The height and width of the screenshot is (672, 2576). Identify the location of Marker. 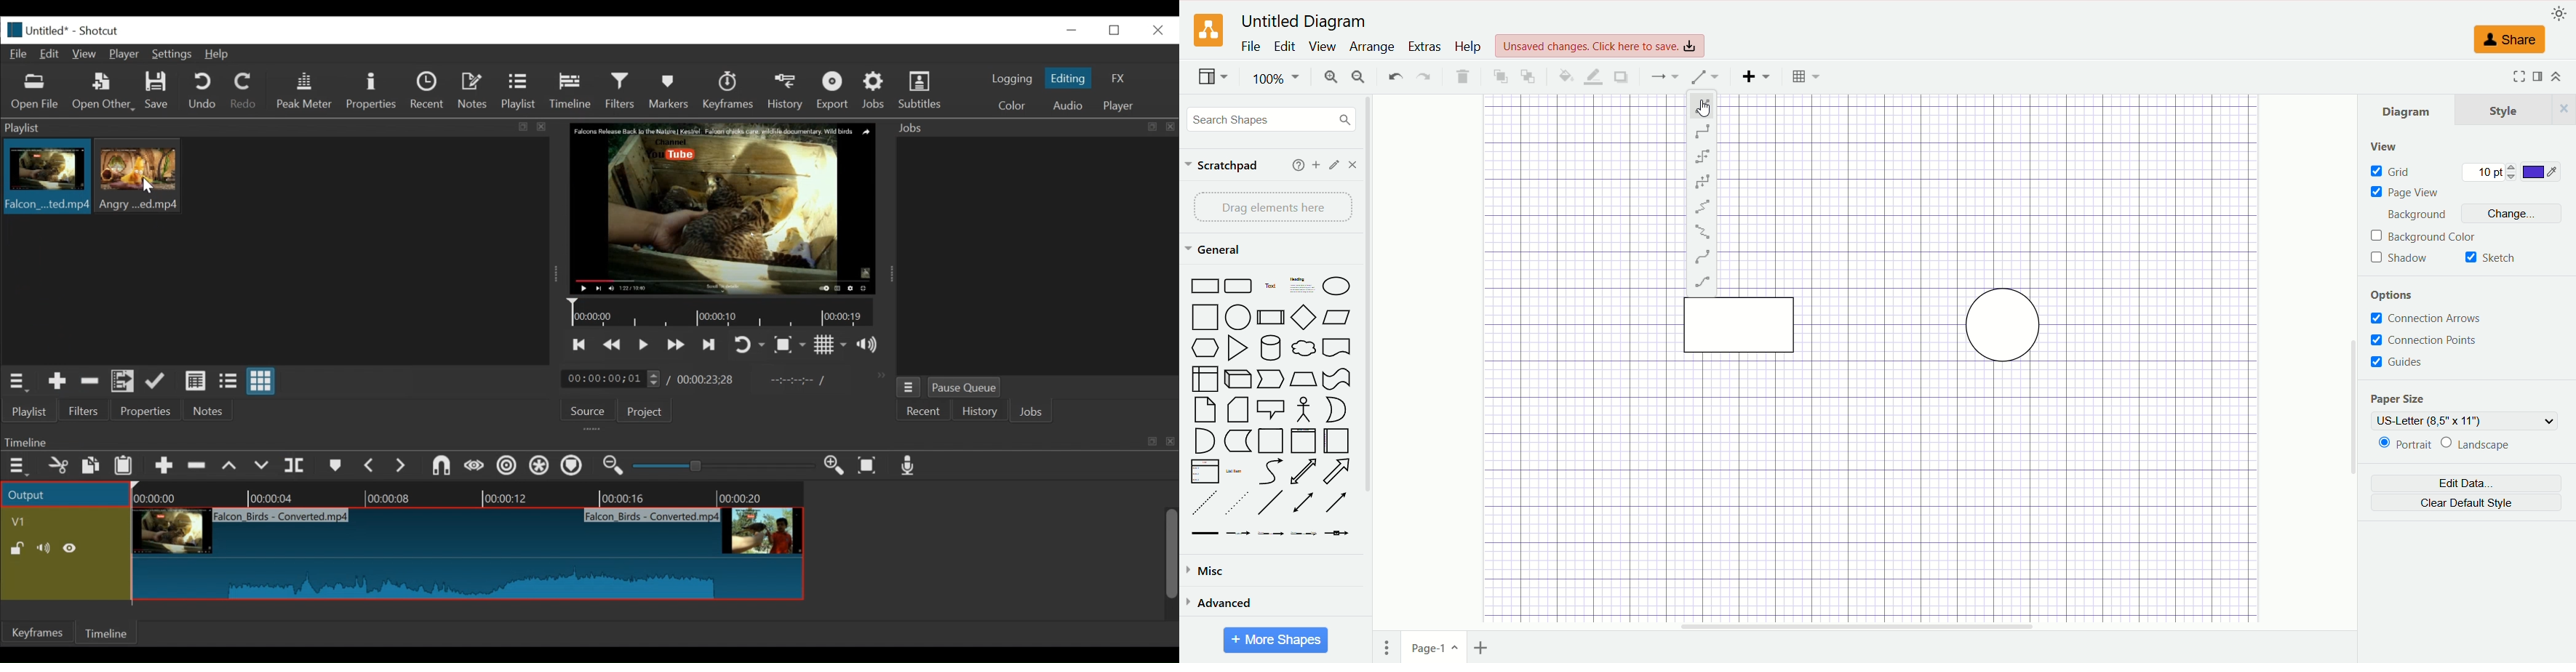
(1237, 442).